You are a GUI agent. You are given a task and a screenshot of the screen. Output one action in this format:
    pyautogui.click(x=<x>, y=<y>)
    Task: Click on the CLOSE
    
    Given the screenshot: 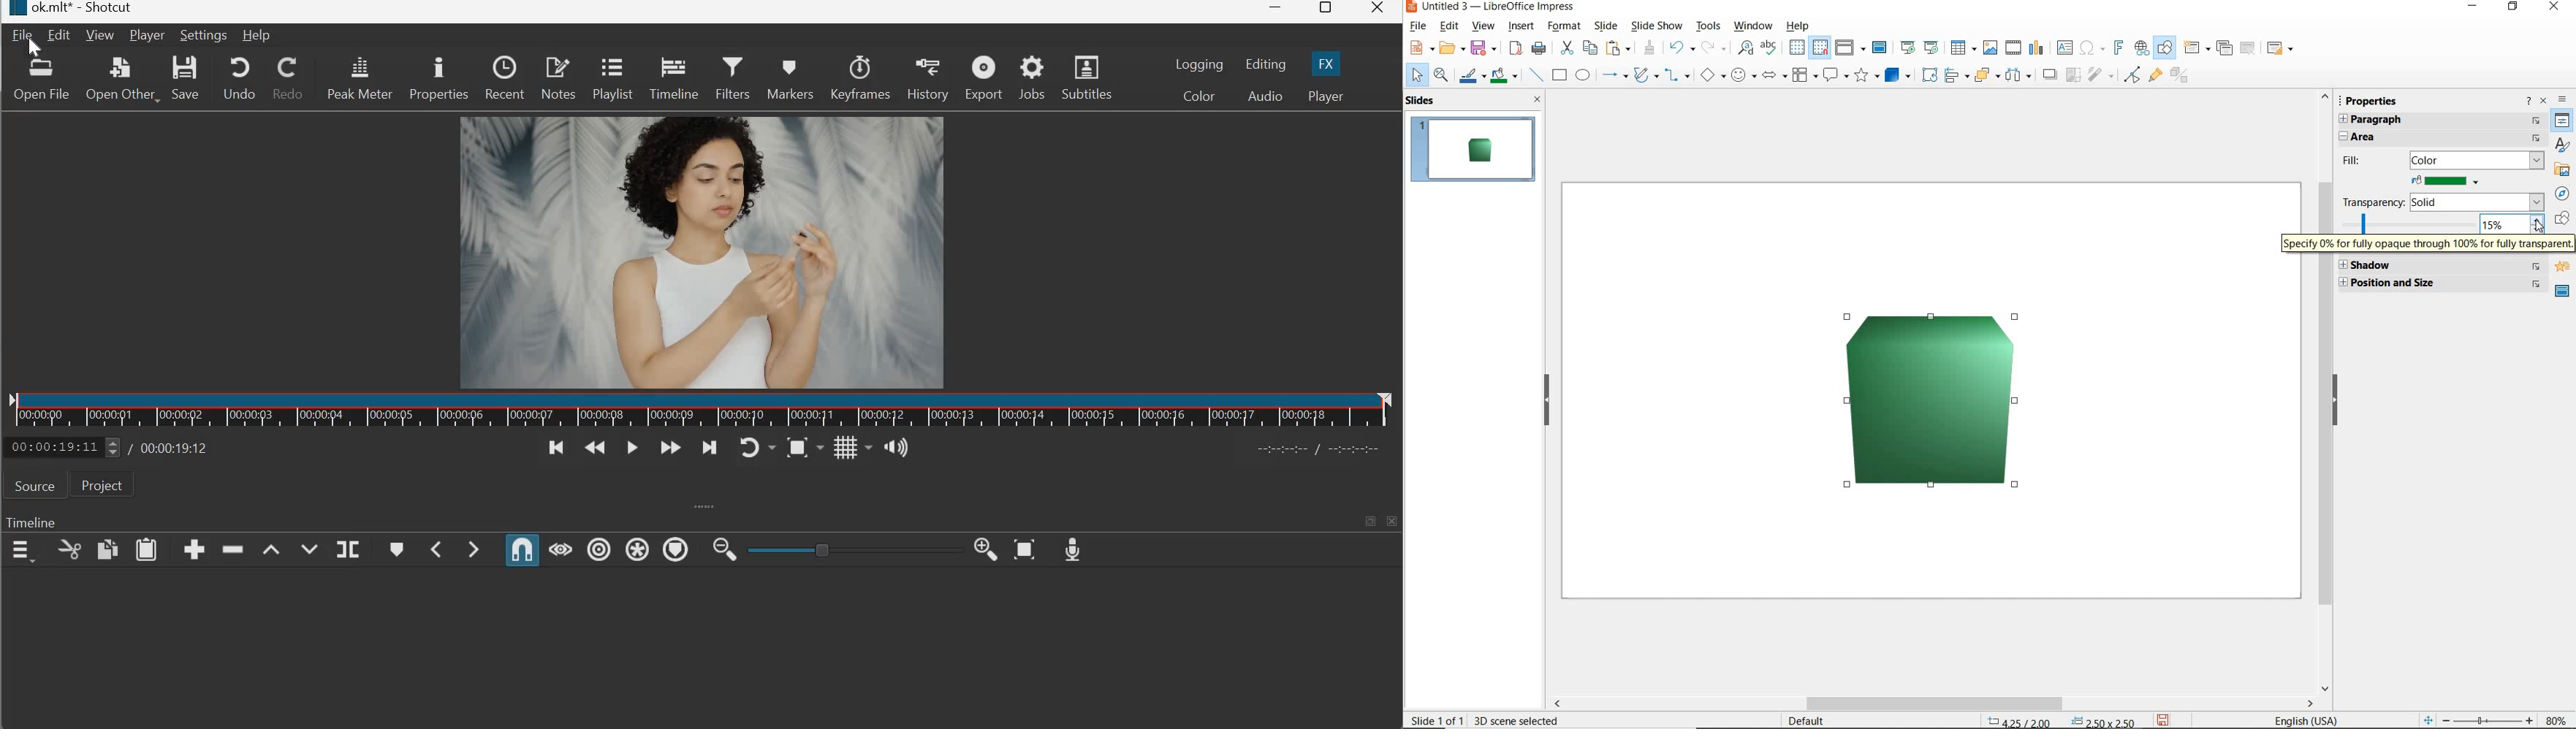 What is the action you would take?
    pyautogui.click(x=1539, y=101)
    